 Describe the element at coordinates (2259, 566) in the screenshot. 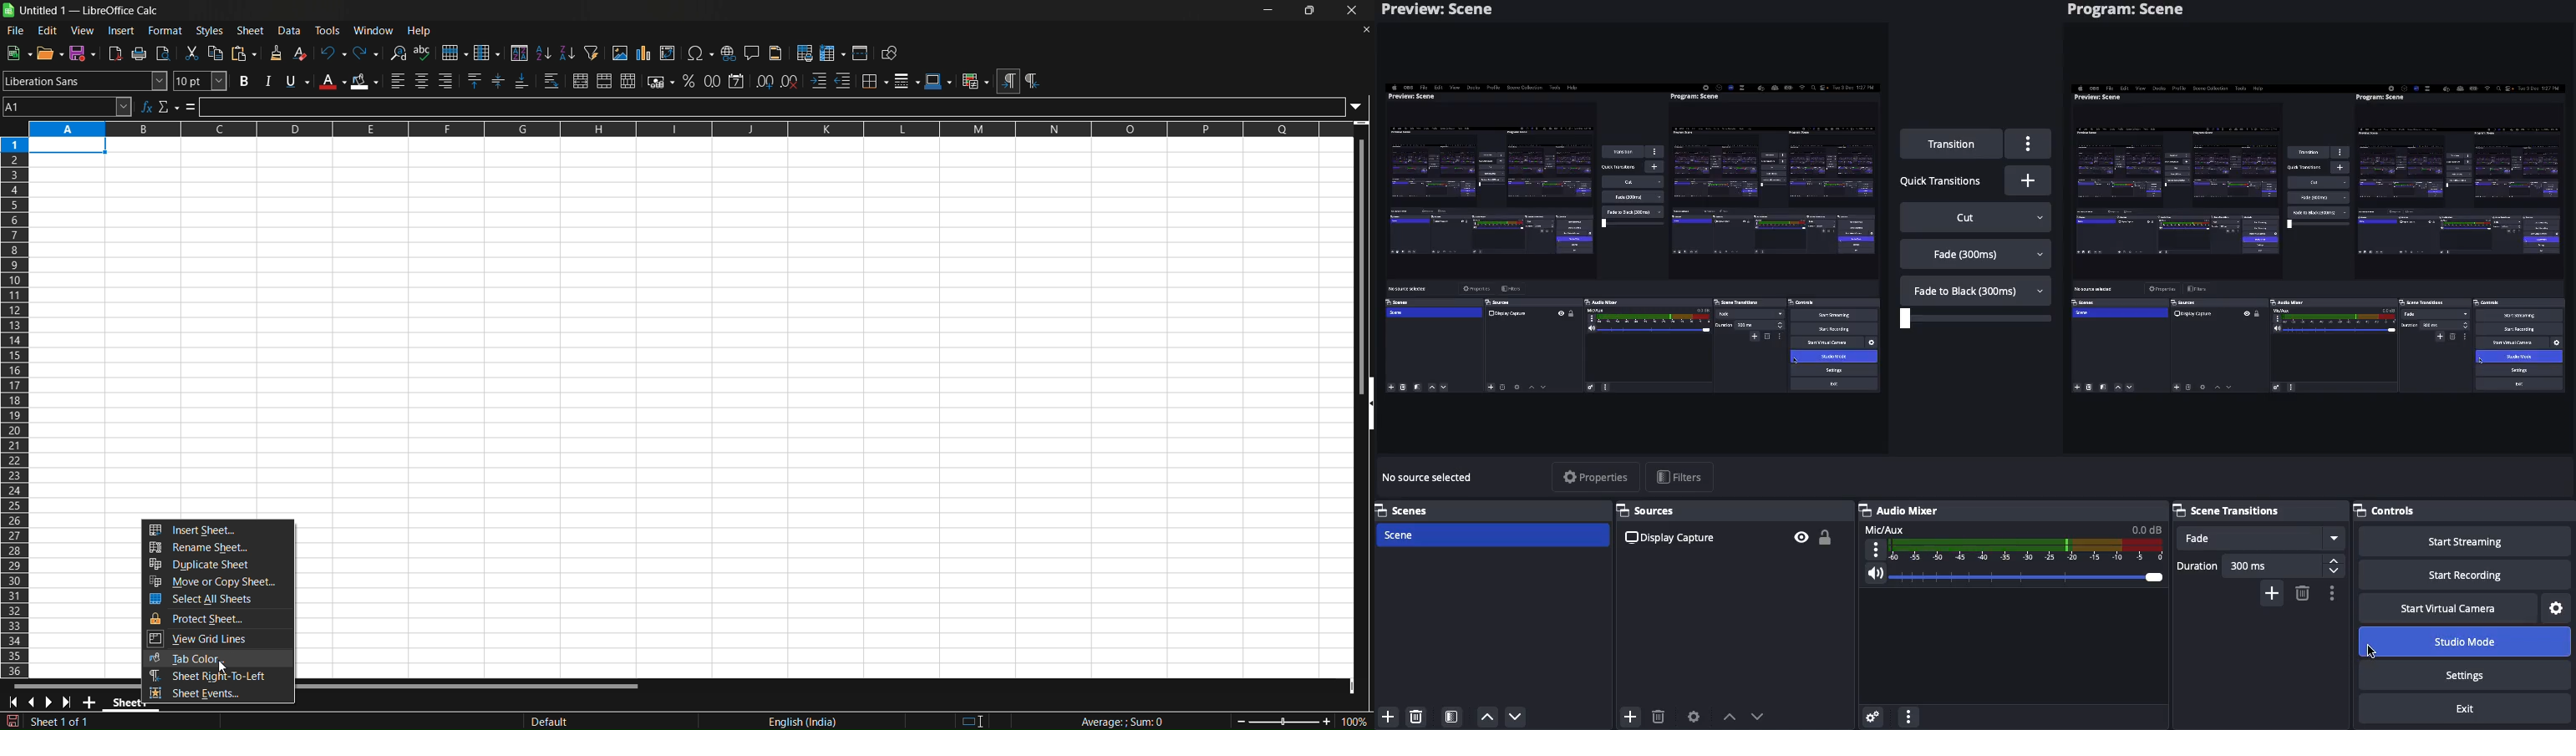

I see `Duration` at that location.